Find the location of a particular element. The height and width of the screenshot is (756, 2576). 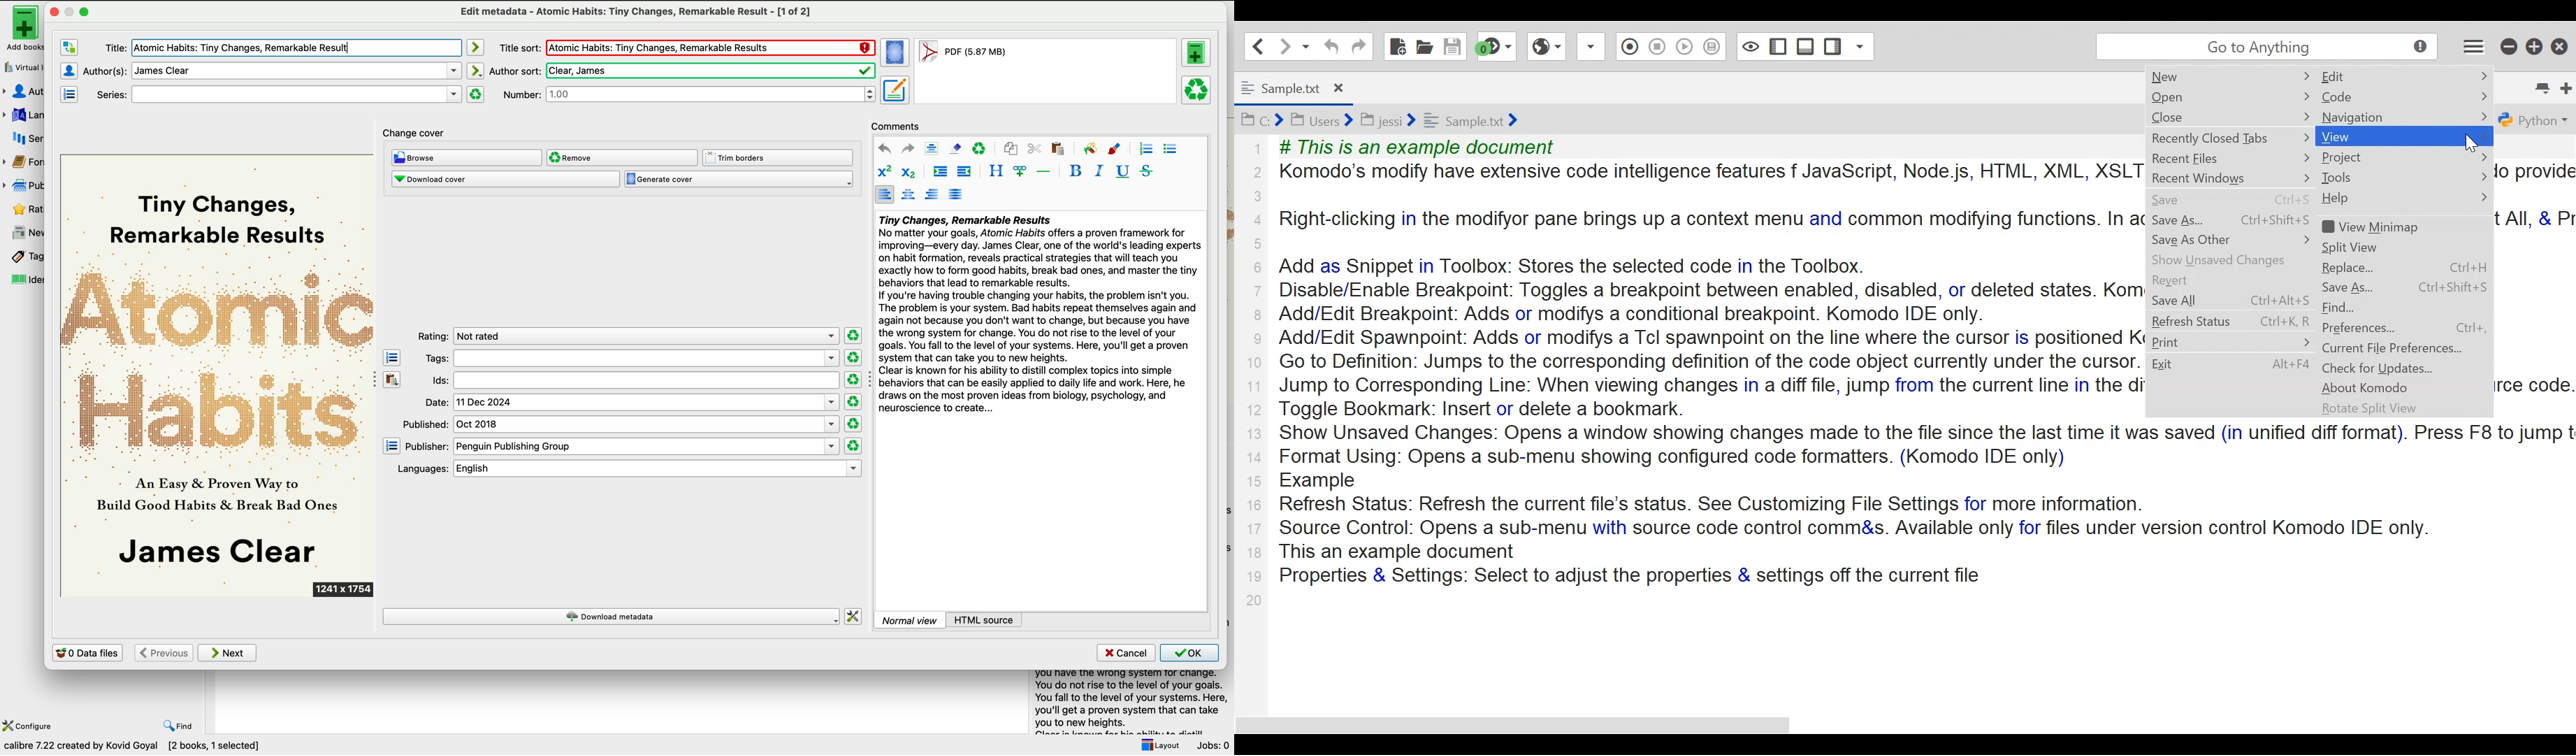

Open is located at coordinates (2182, 98).